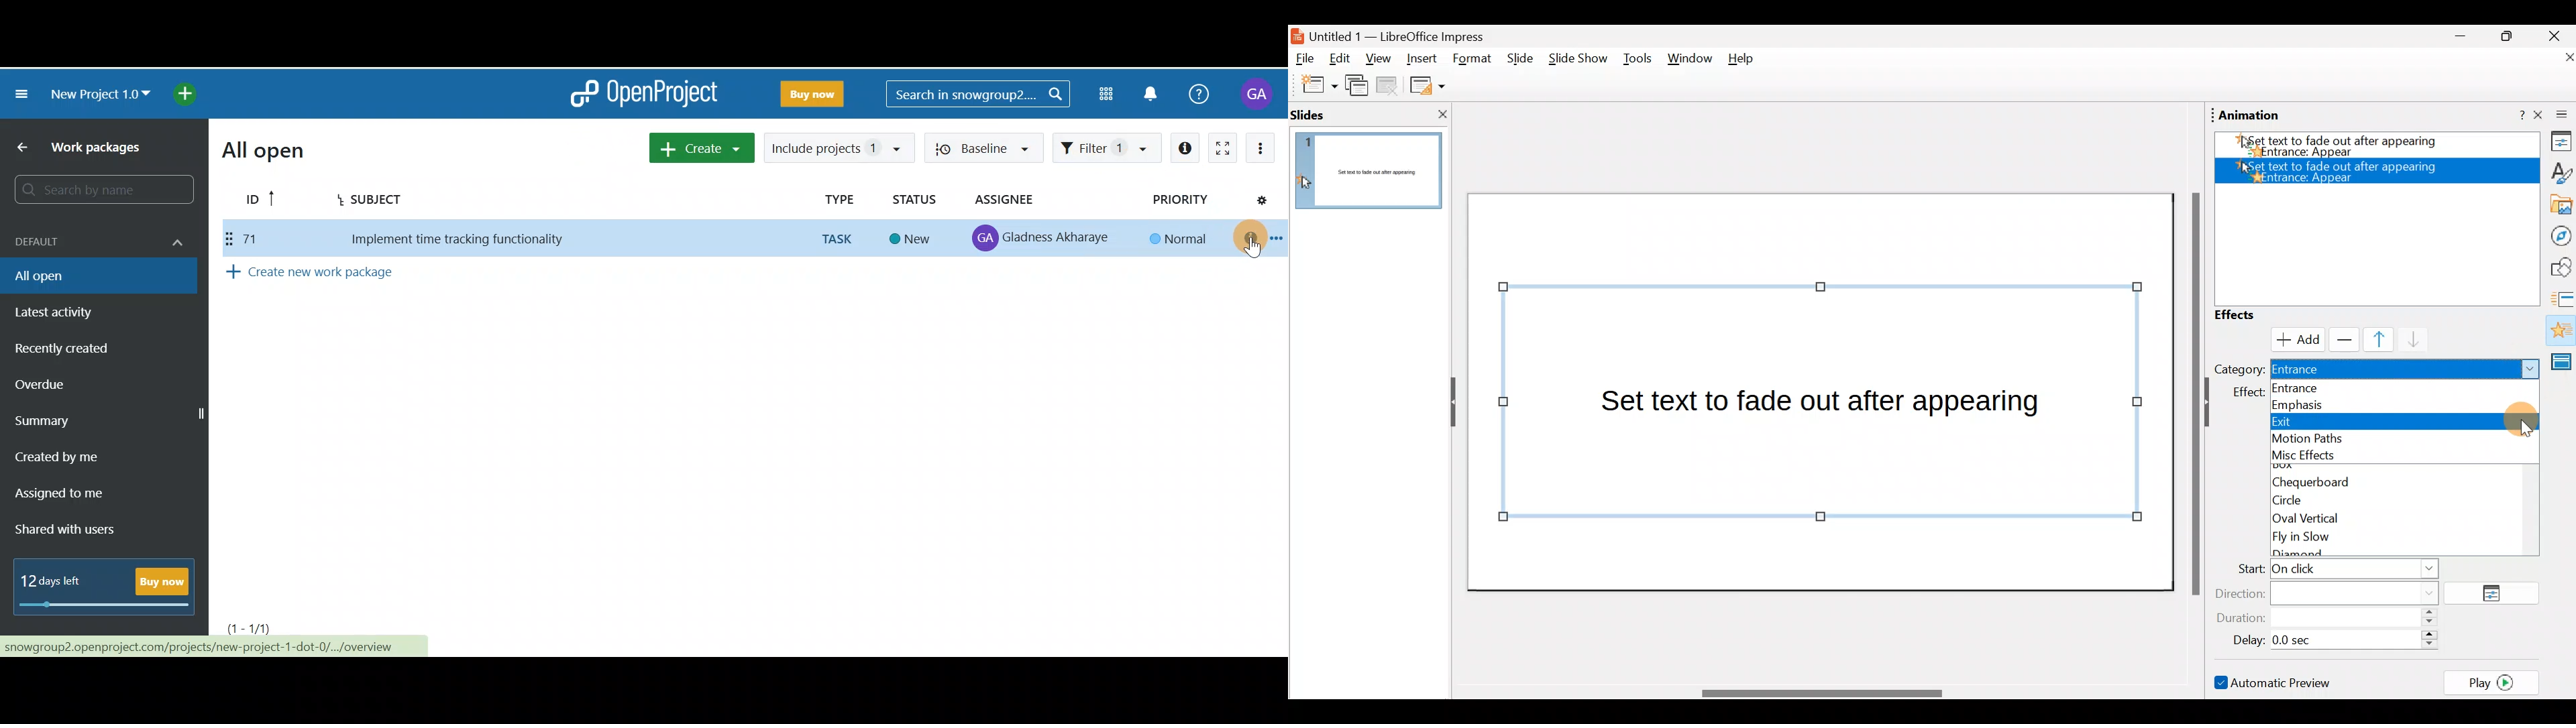  What do you see at coordinates (1250, 249) in the screenshot?
I see `cursor` at bounding box center [1250, 249].